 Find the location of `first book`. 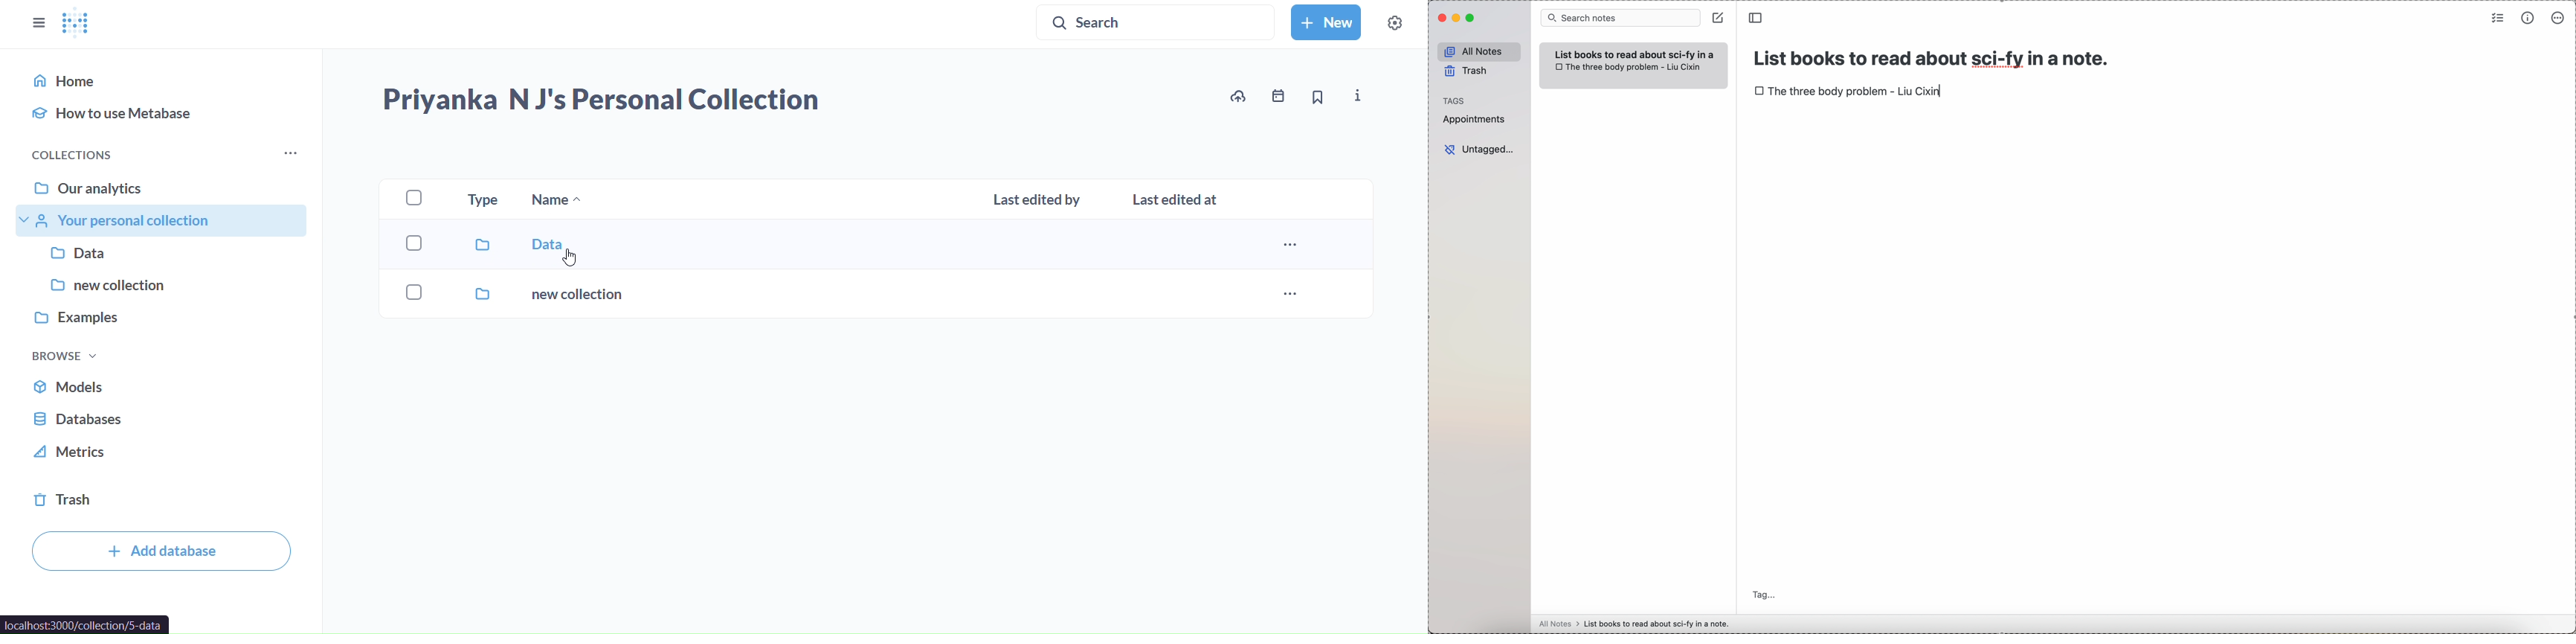

first book is located at coordinates (1857, 92).